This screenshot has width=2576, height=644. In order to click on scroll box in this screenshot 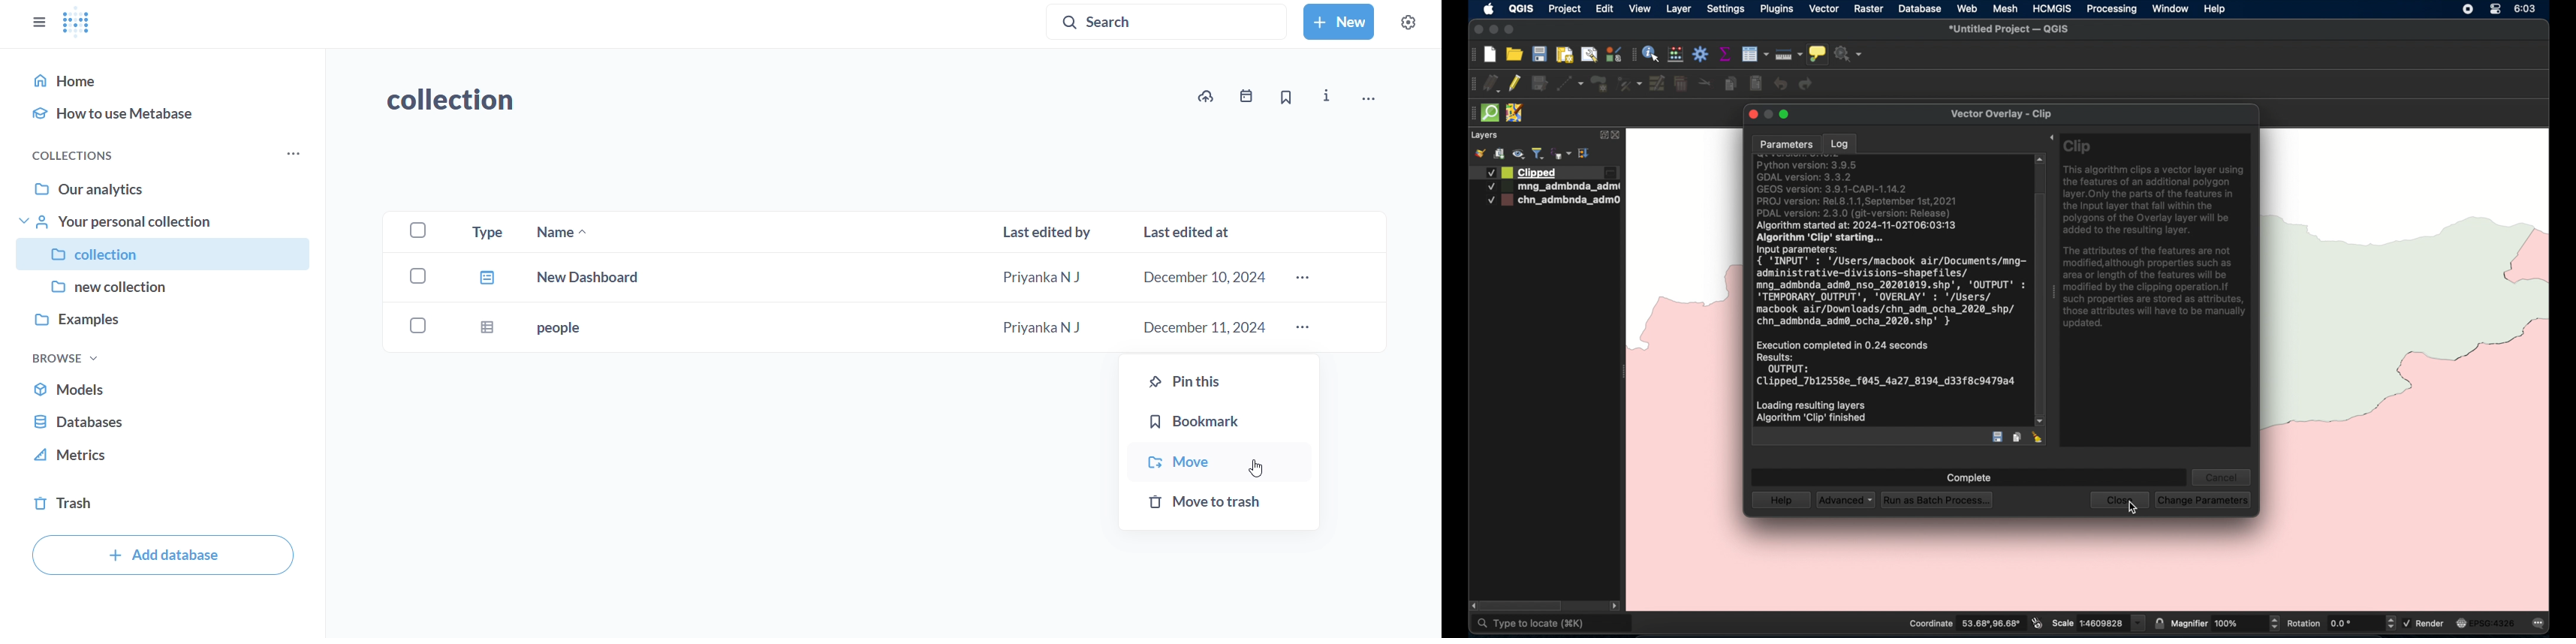, I will do `click(1523, 606)`.